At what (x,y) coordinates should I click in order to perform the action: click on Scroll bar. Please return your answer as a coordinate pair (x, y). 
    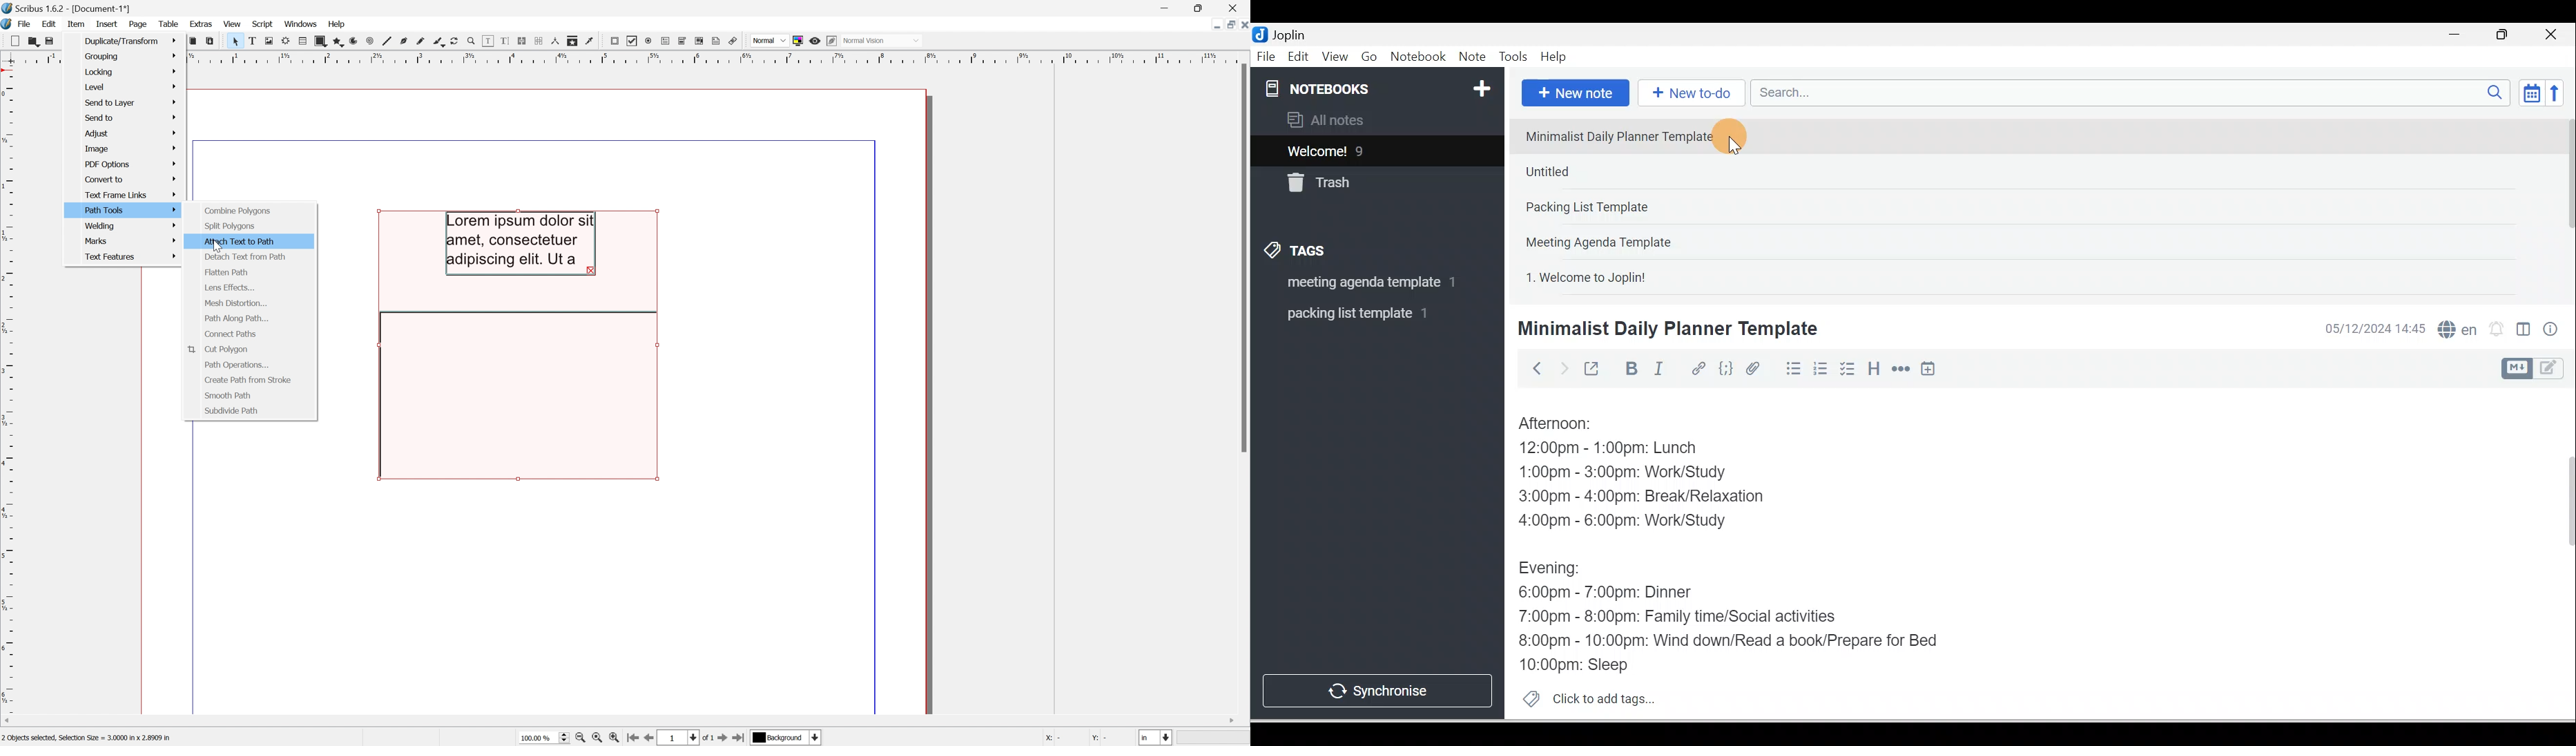
    Looking at the image, I should click on (2561, 554).